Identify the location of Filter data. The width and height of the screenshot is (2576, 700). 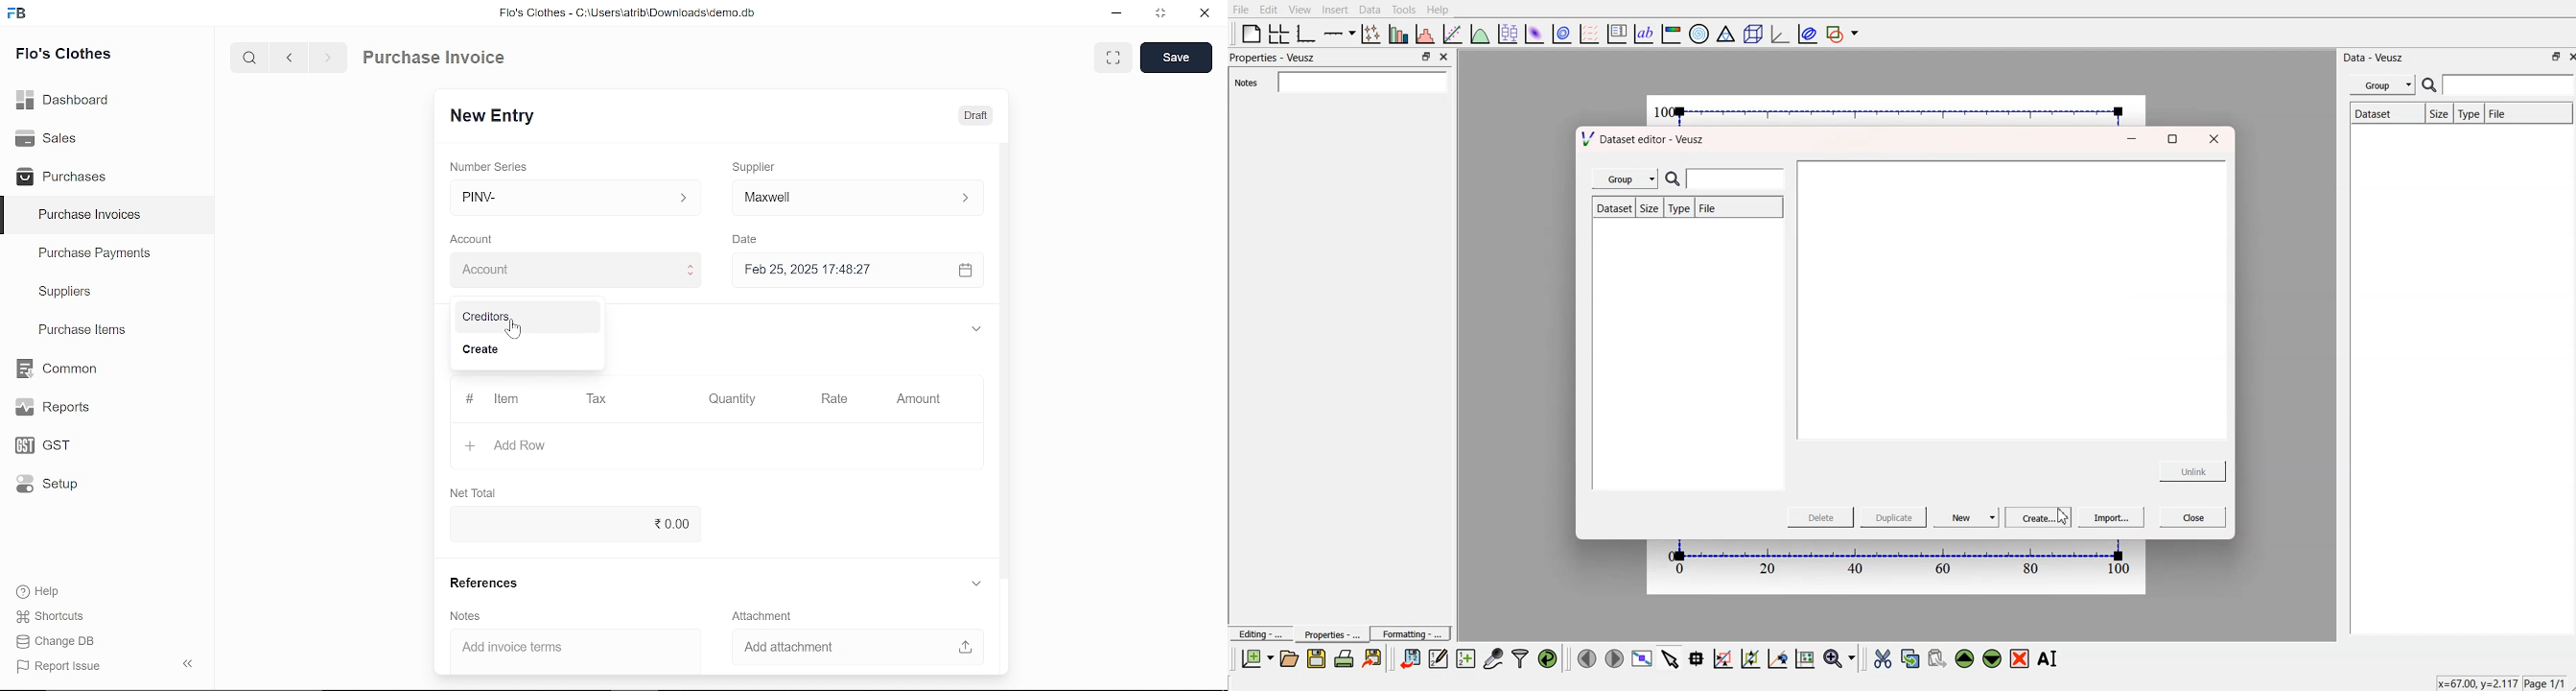
(1521, 658).